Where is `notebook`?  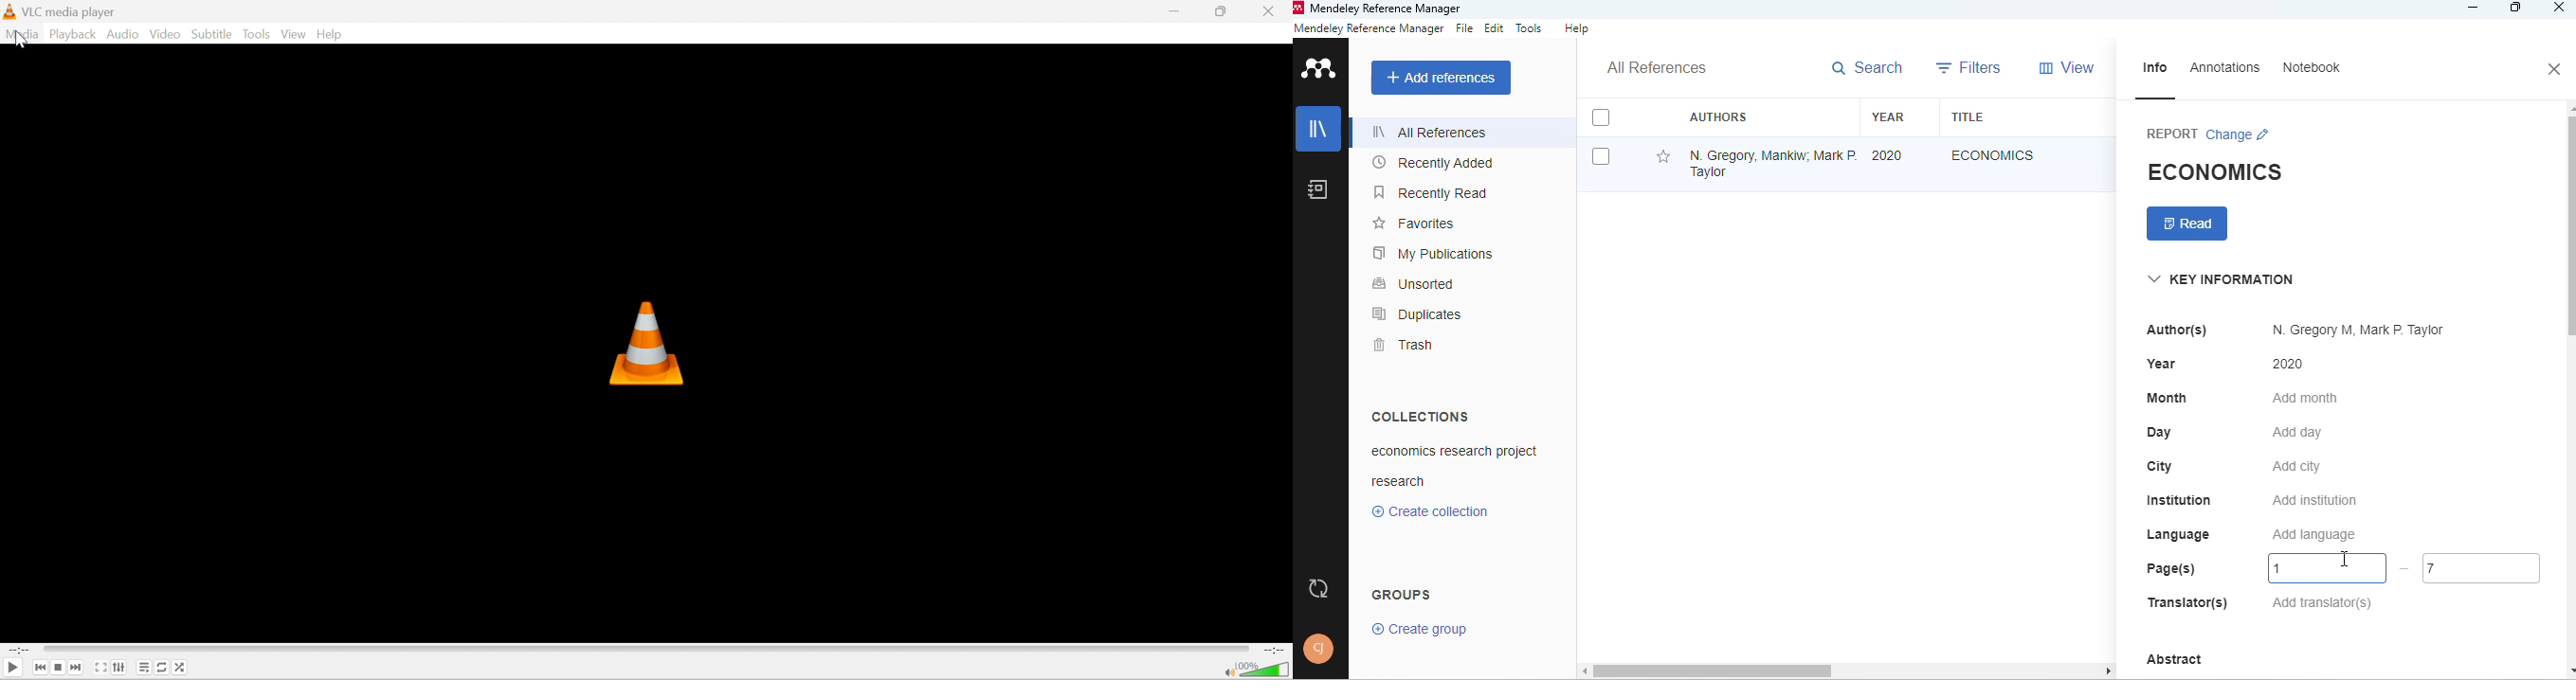
notebook is located at coordinates (1316, 189).